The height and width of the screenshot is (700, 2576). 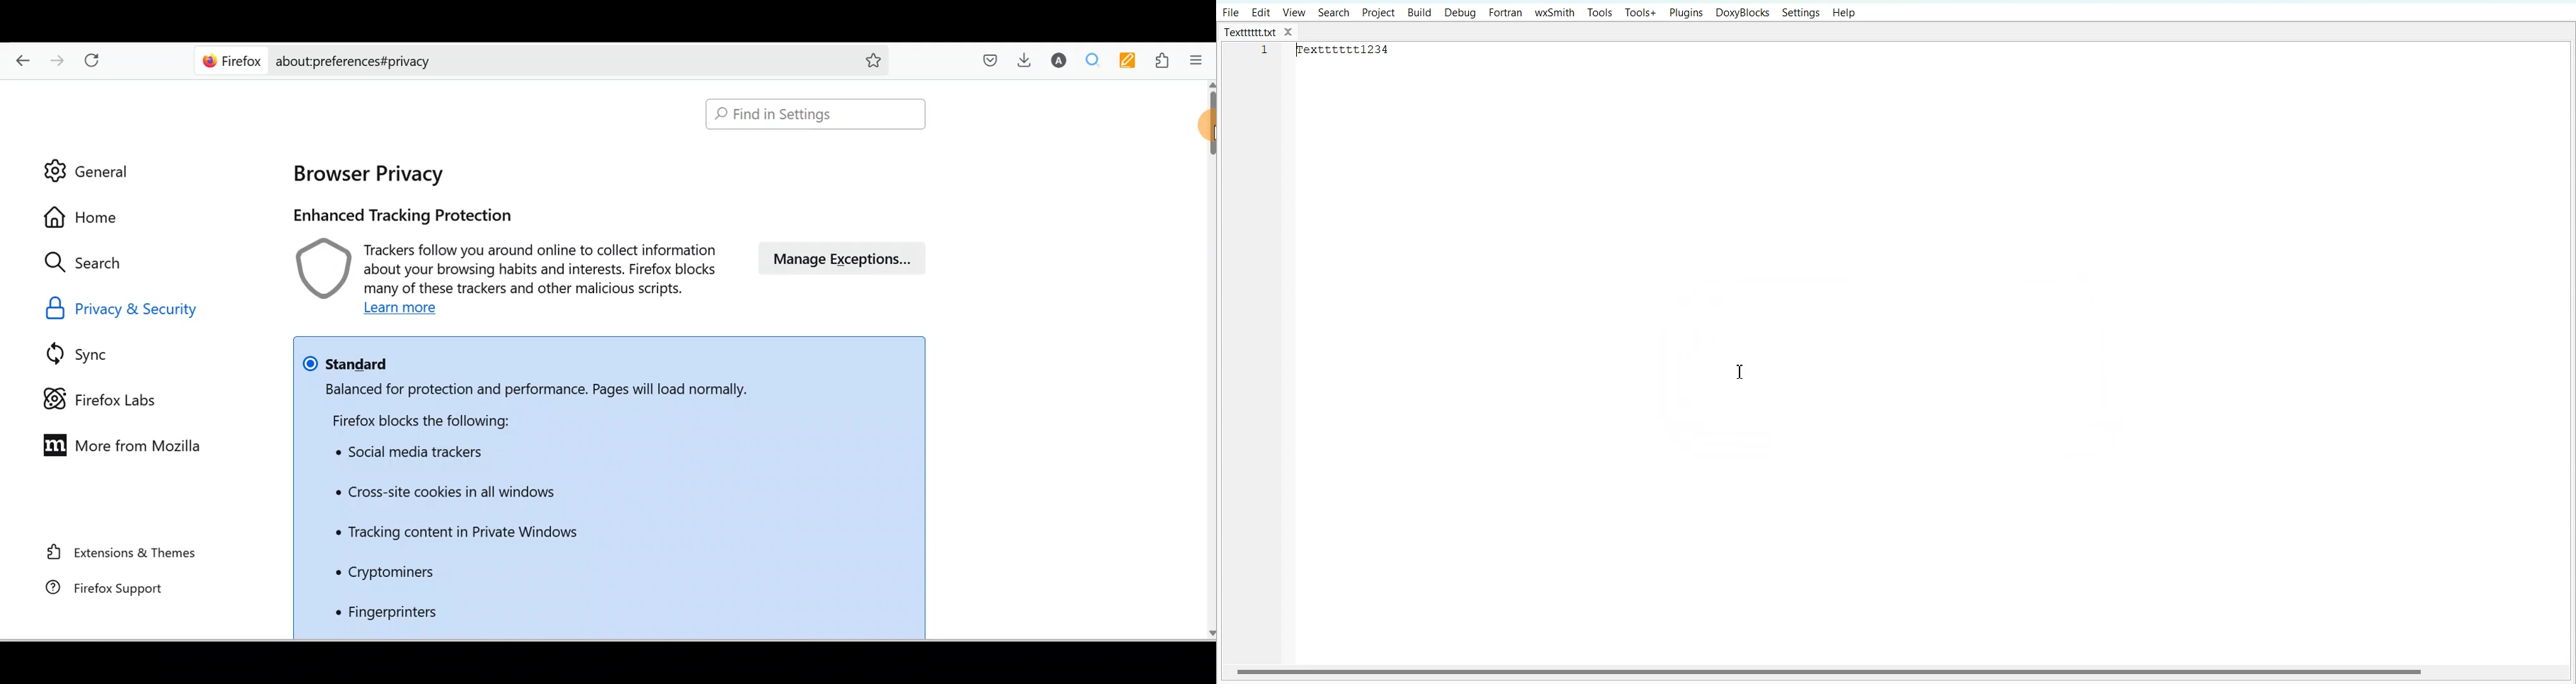 I want to click on Fortran, so click(x=1505, y=13).